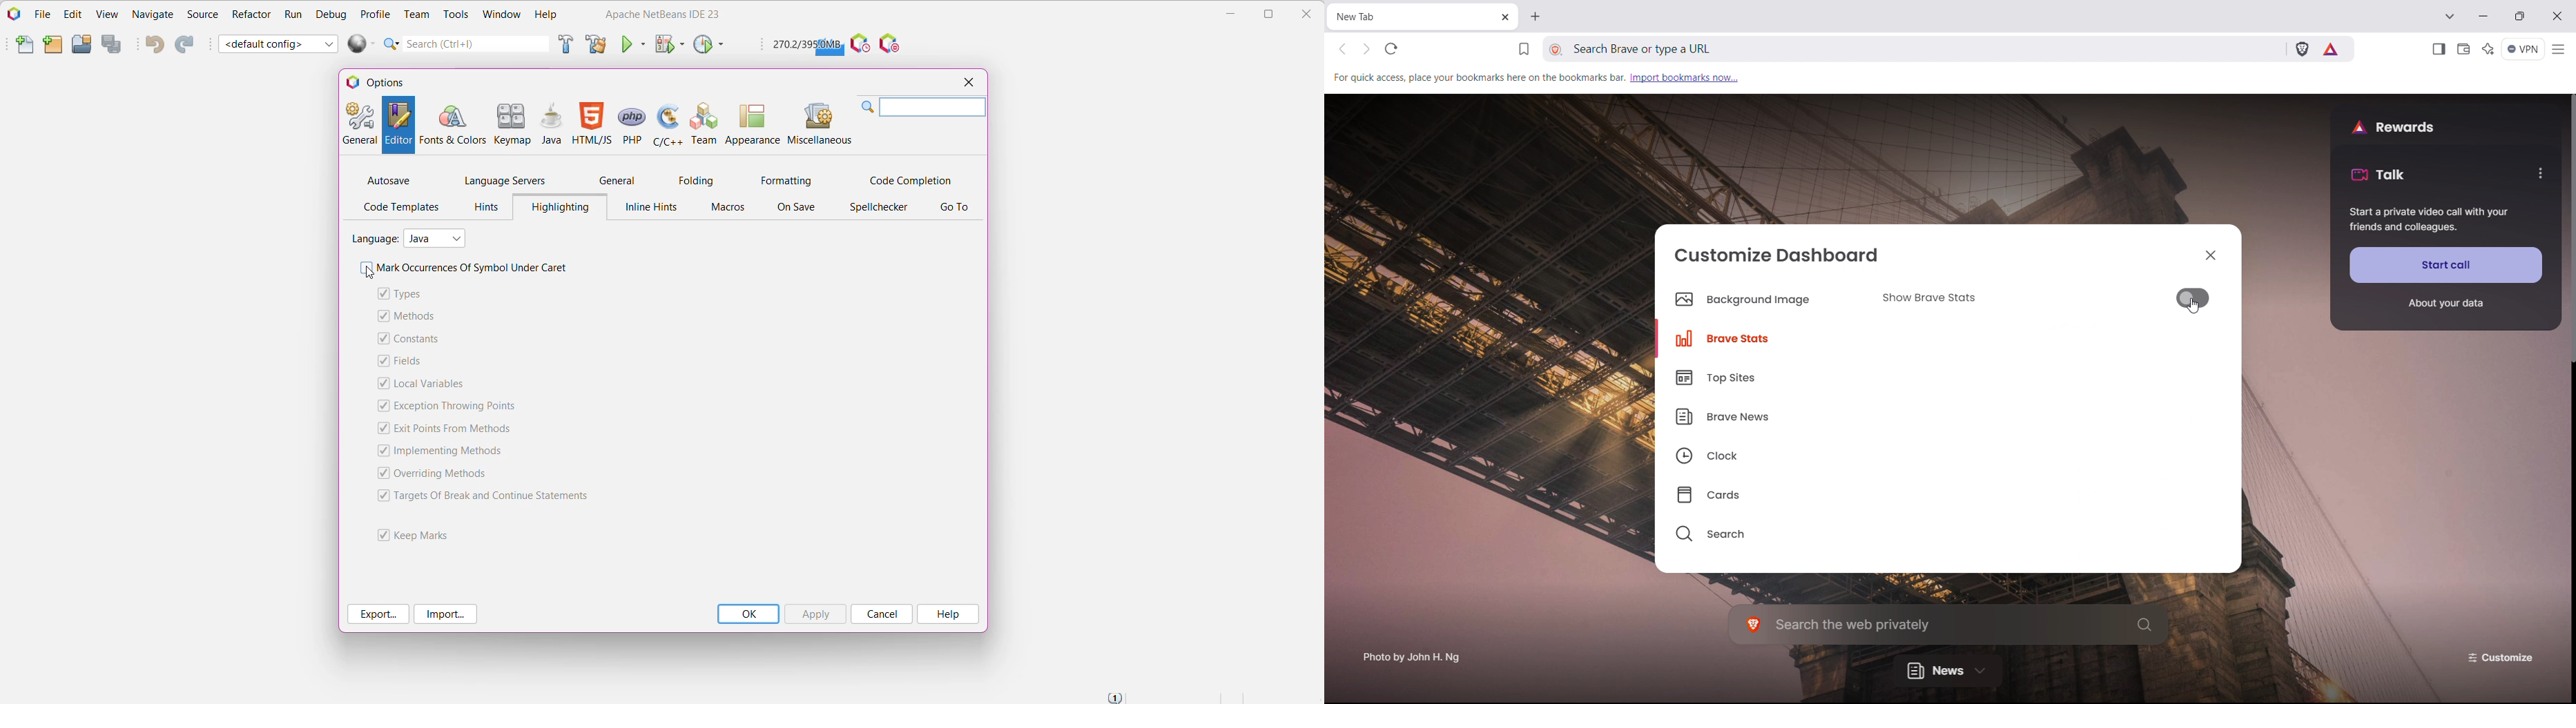 This screenshot has width=2576, height=728. What do you see at coordinates (882, 615) in the screenshot?
I see `Cancel` at bounding box center [882, 615].